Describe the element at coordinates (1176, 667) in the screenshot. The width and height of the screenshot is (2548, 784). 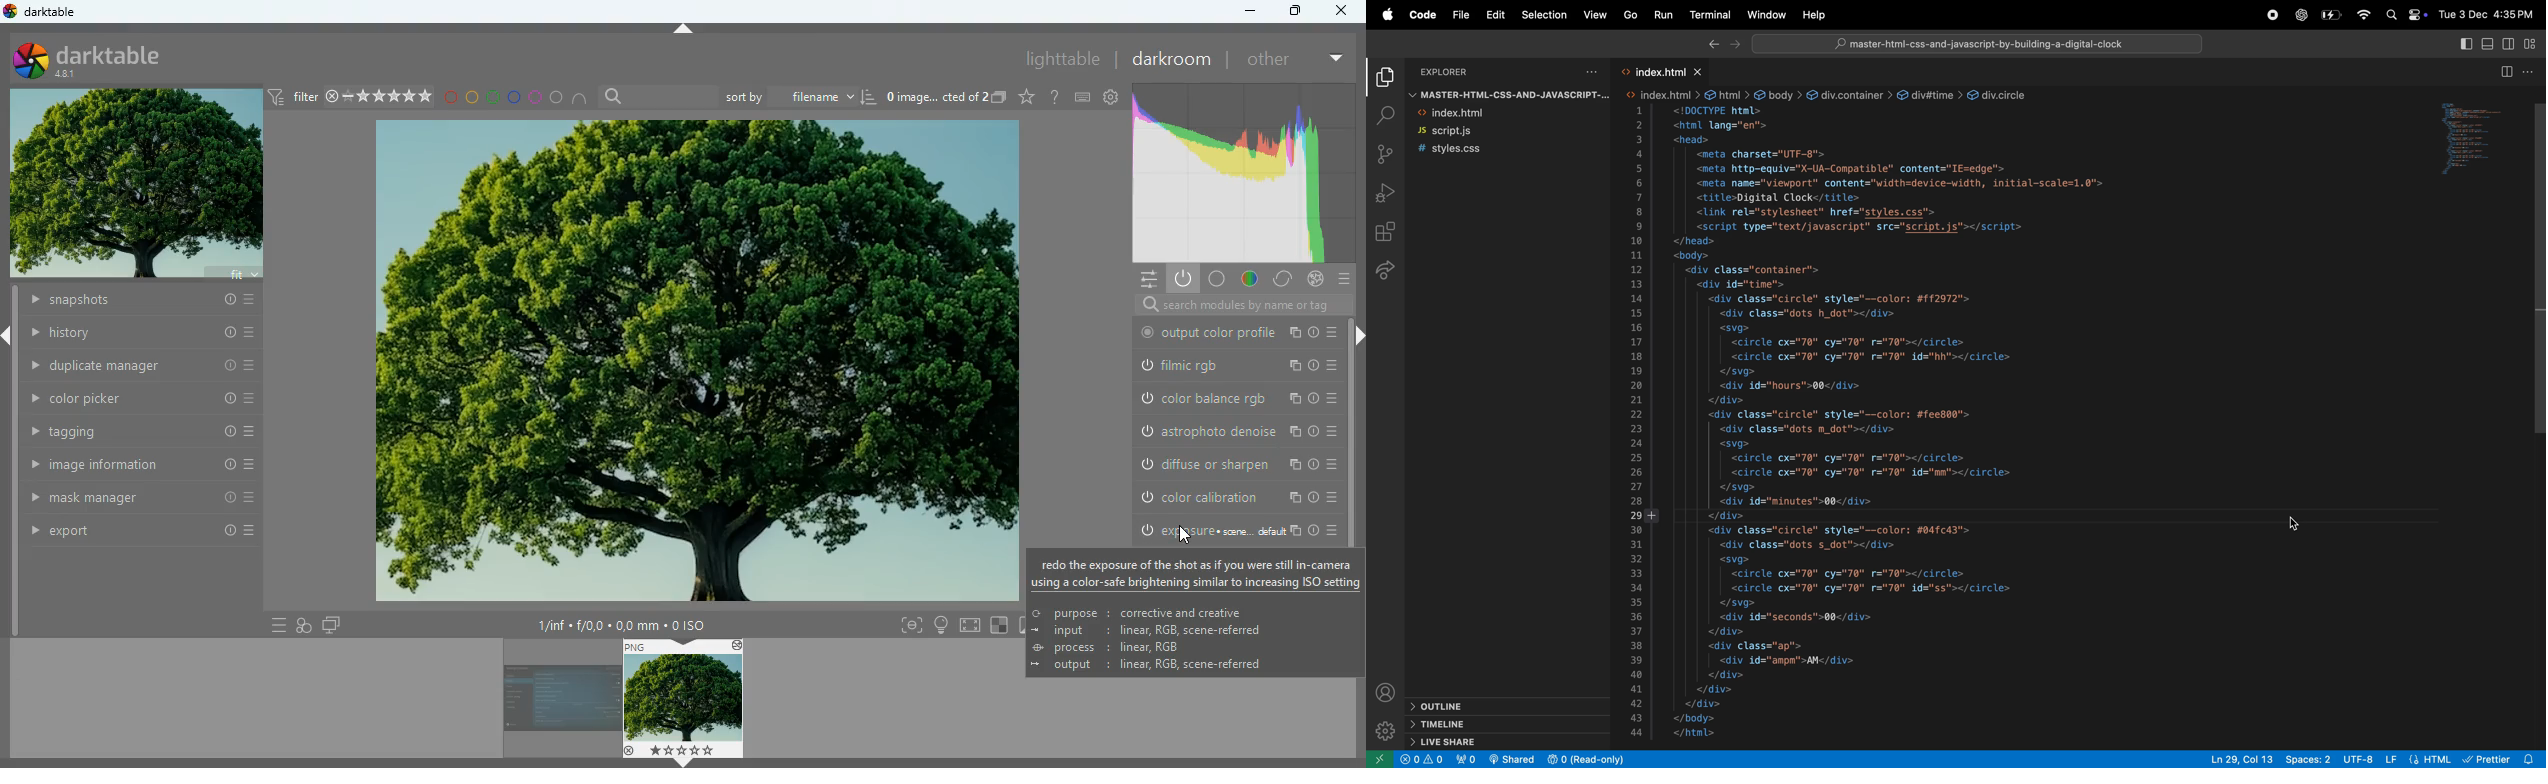
I see `output` at that location.